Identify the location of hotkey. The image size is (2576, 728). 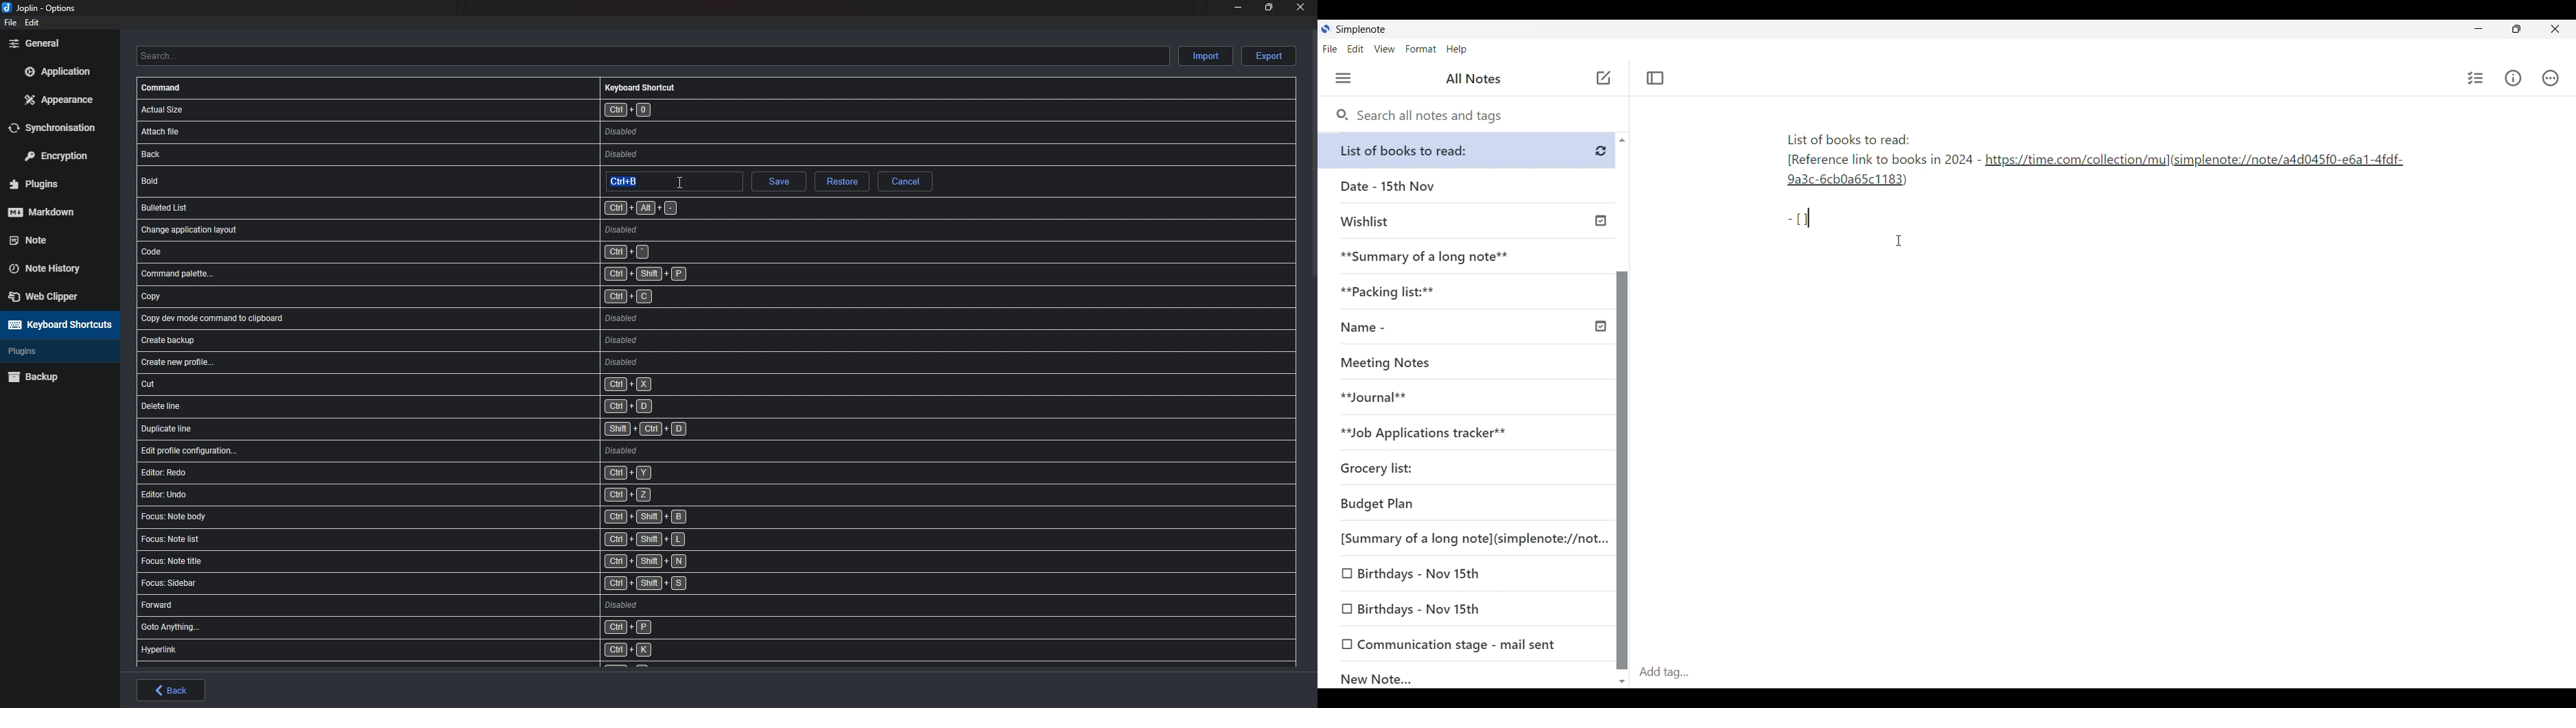
(635, 181).